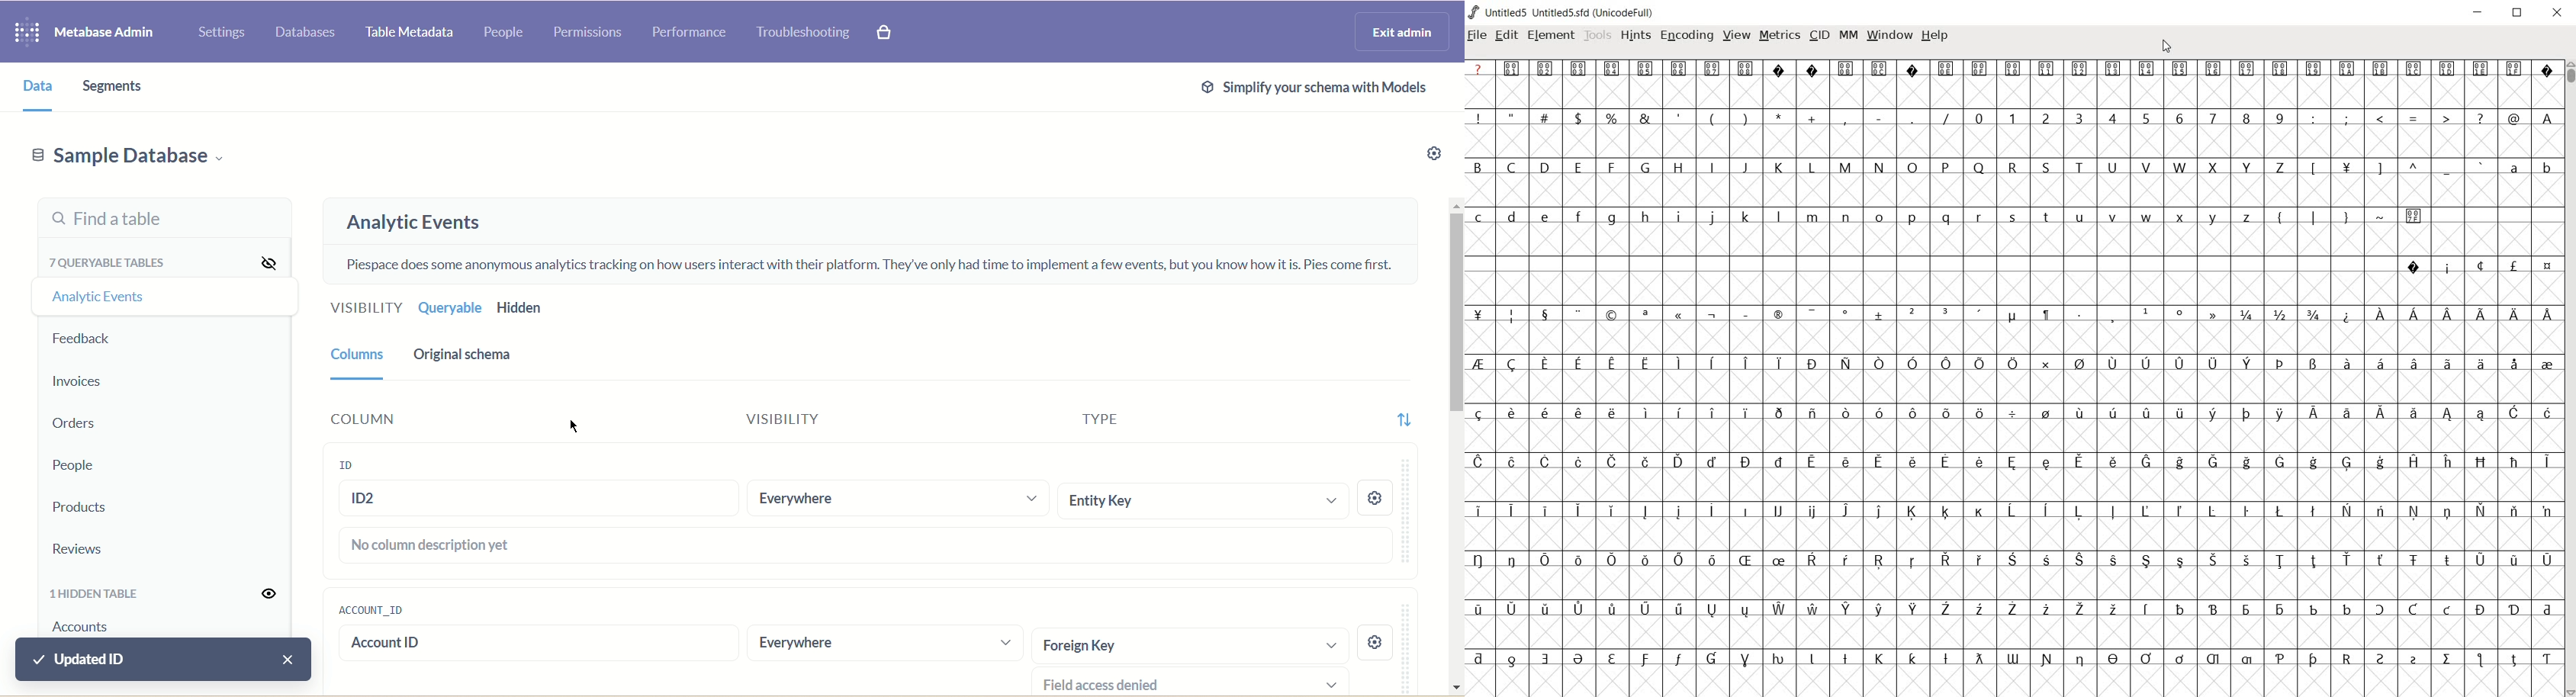 Image resolution: width=2576 pixels, height=700 pixels. What do you see at coordinates (1679, 68) in the screenshot?
I see `Symbol` at bounding box center [1679, 68].